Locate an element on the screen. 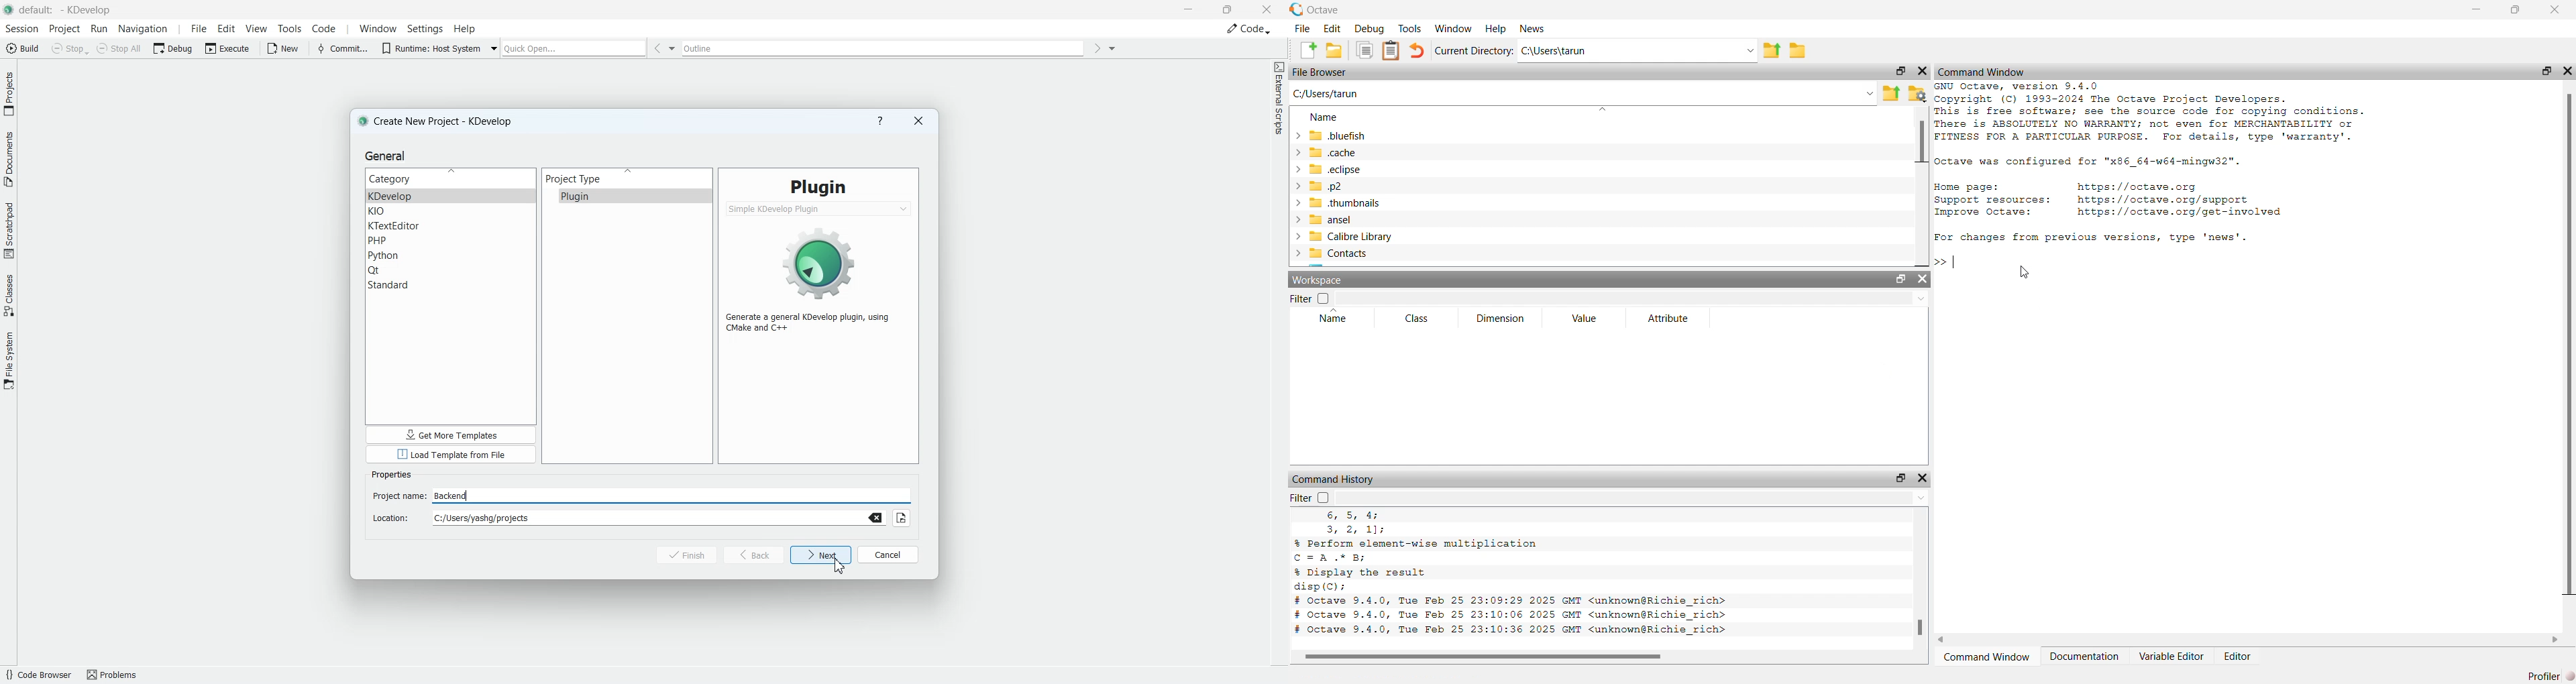  Value is located at coordinates (1585, 317).